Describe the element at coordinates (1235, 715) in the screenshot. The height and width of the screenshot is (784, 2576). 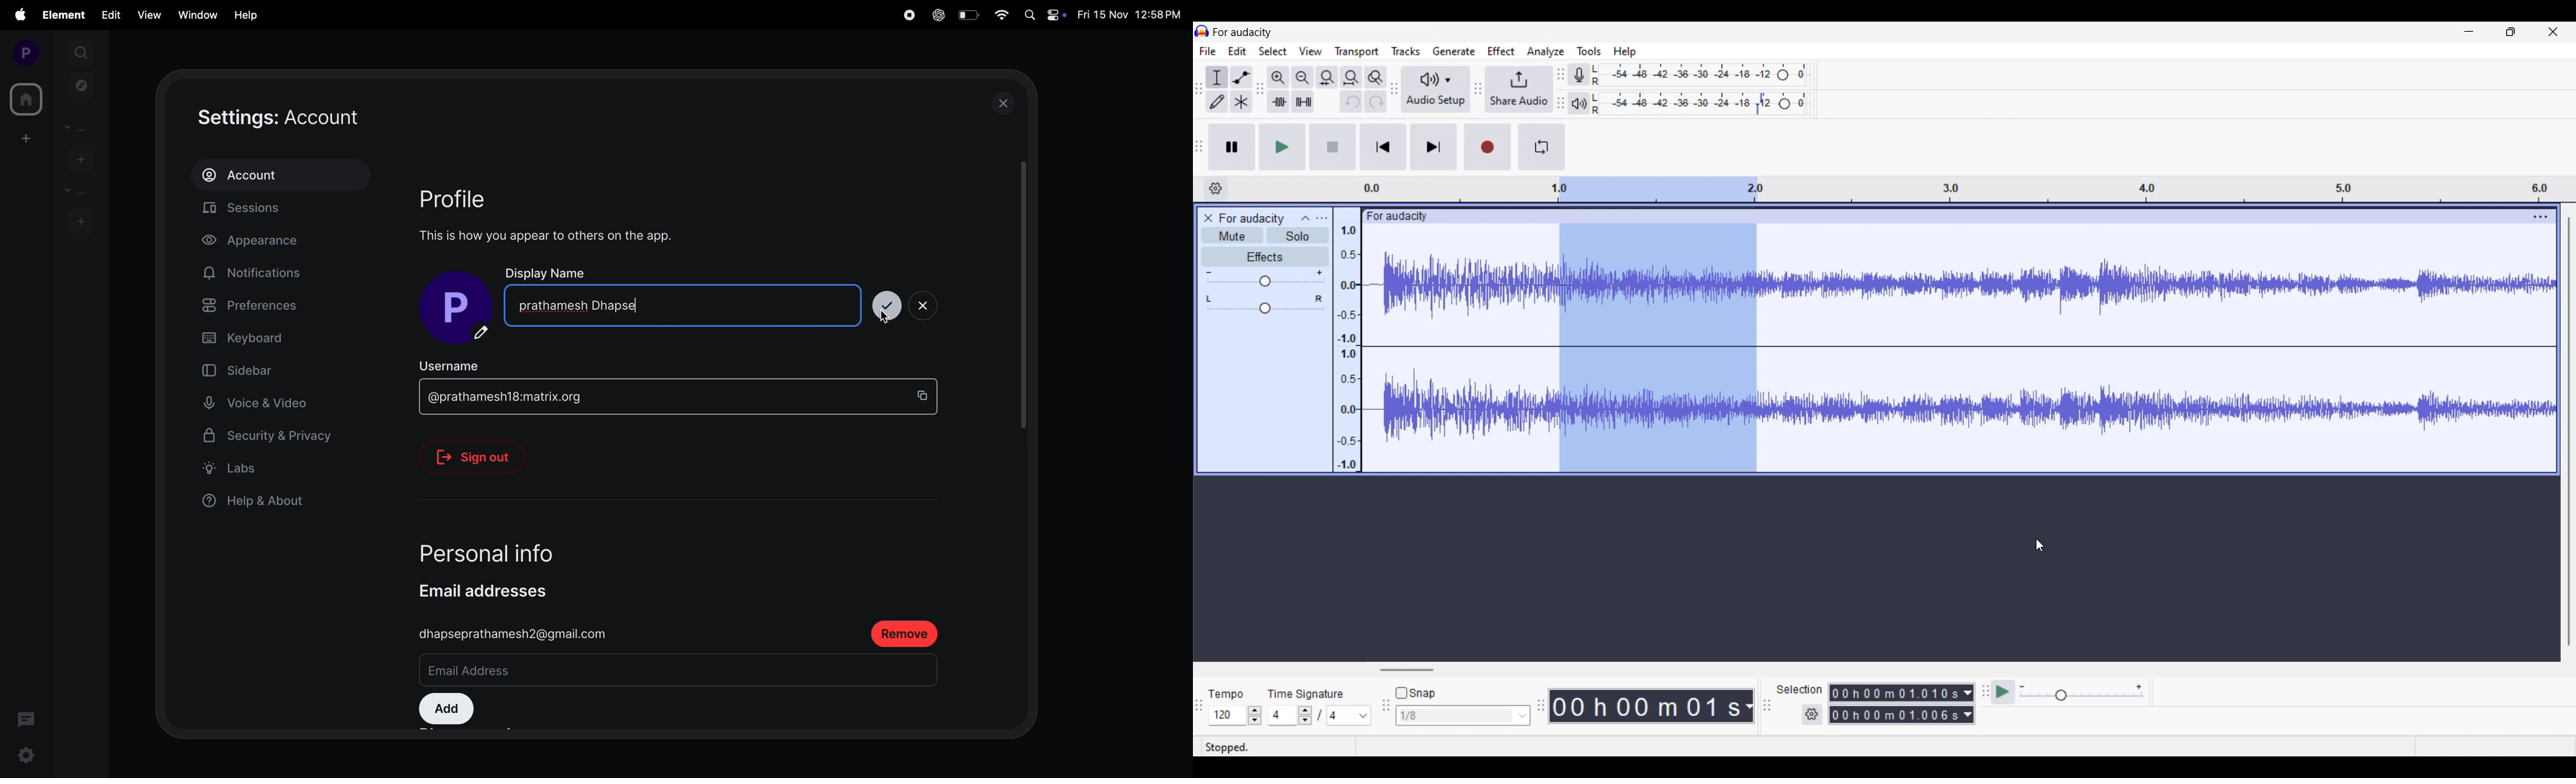
I see `Tempo settings` at that location.